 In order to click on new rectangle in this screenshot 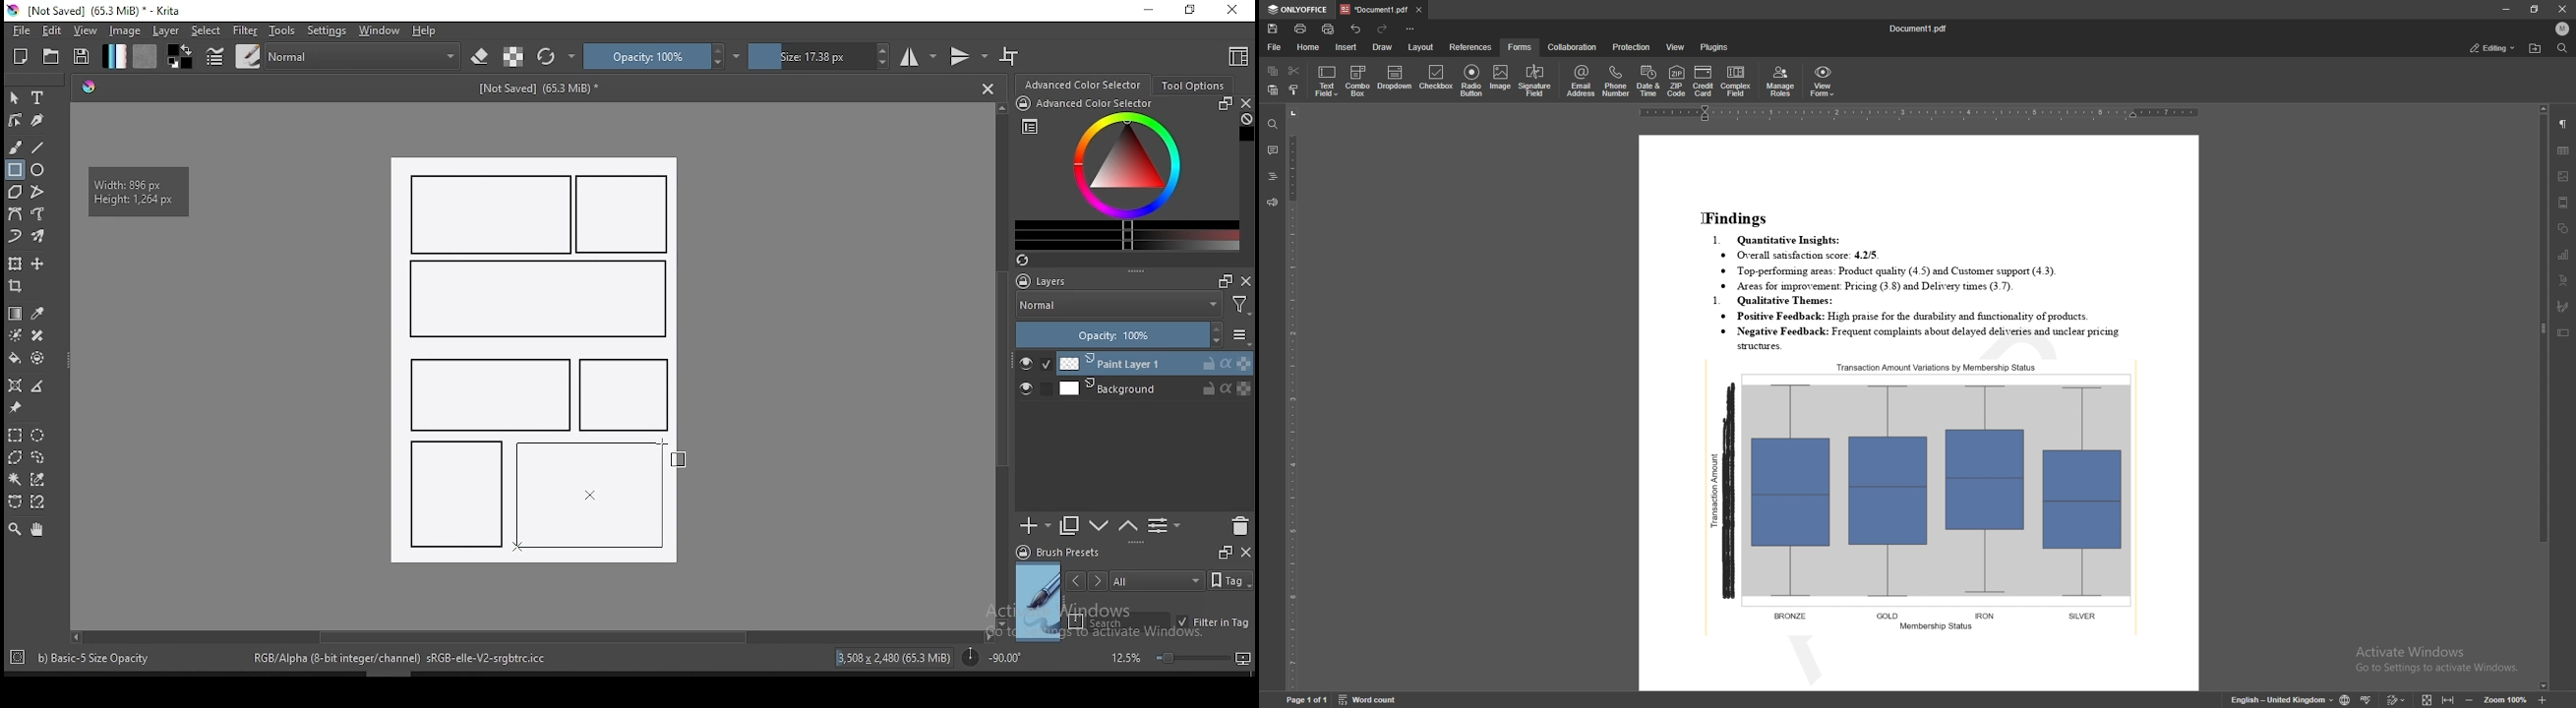, I will do `click(624, 395)`.